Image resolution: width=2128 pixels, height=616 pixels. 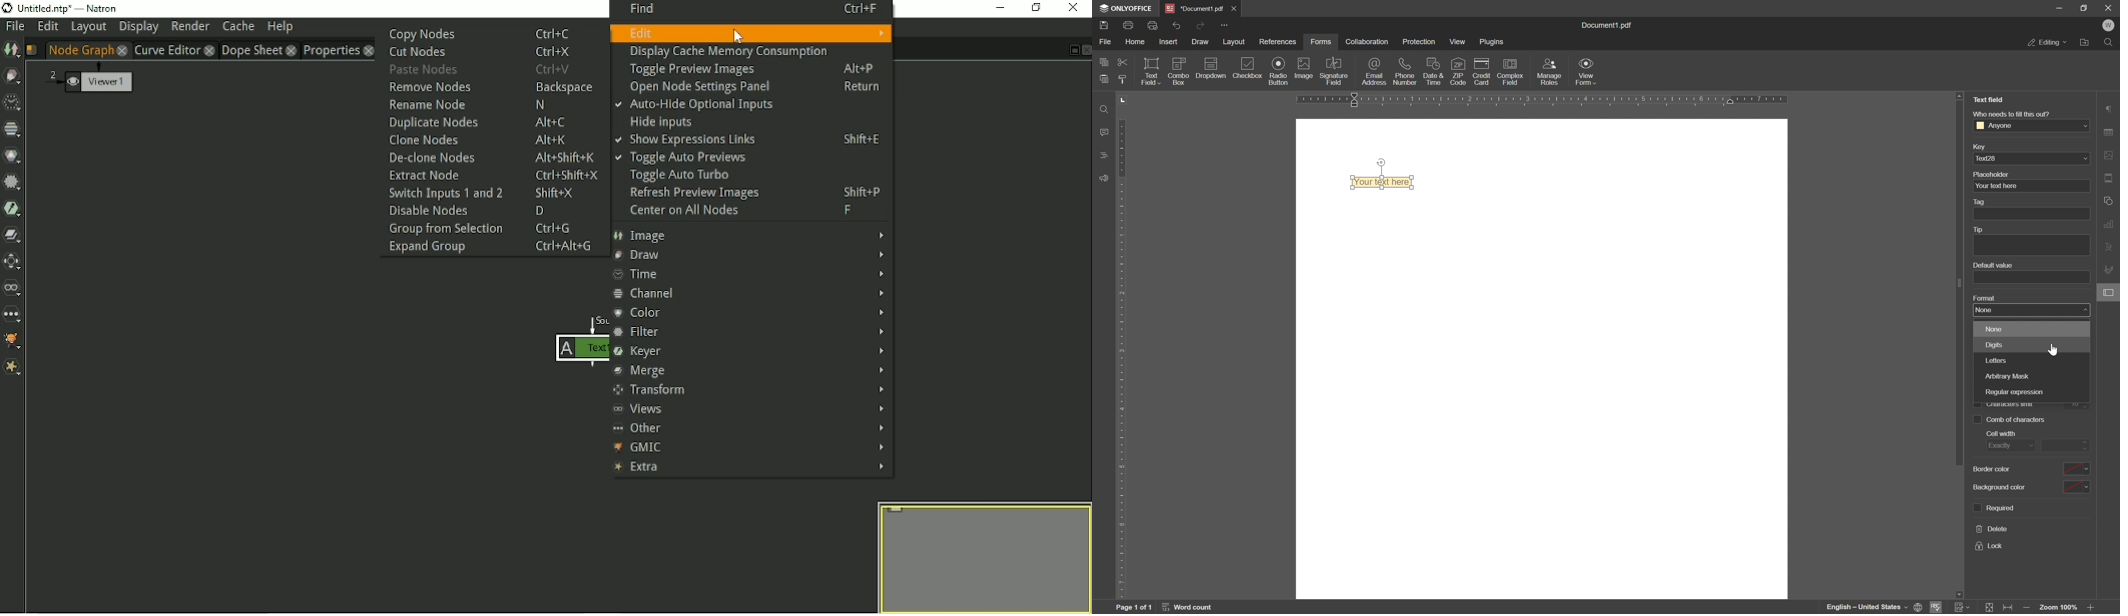 What do you see at coordinates (1101, 156) in the screenshot?
I see `headings` at bounding box center [1101, 156].